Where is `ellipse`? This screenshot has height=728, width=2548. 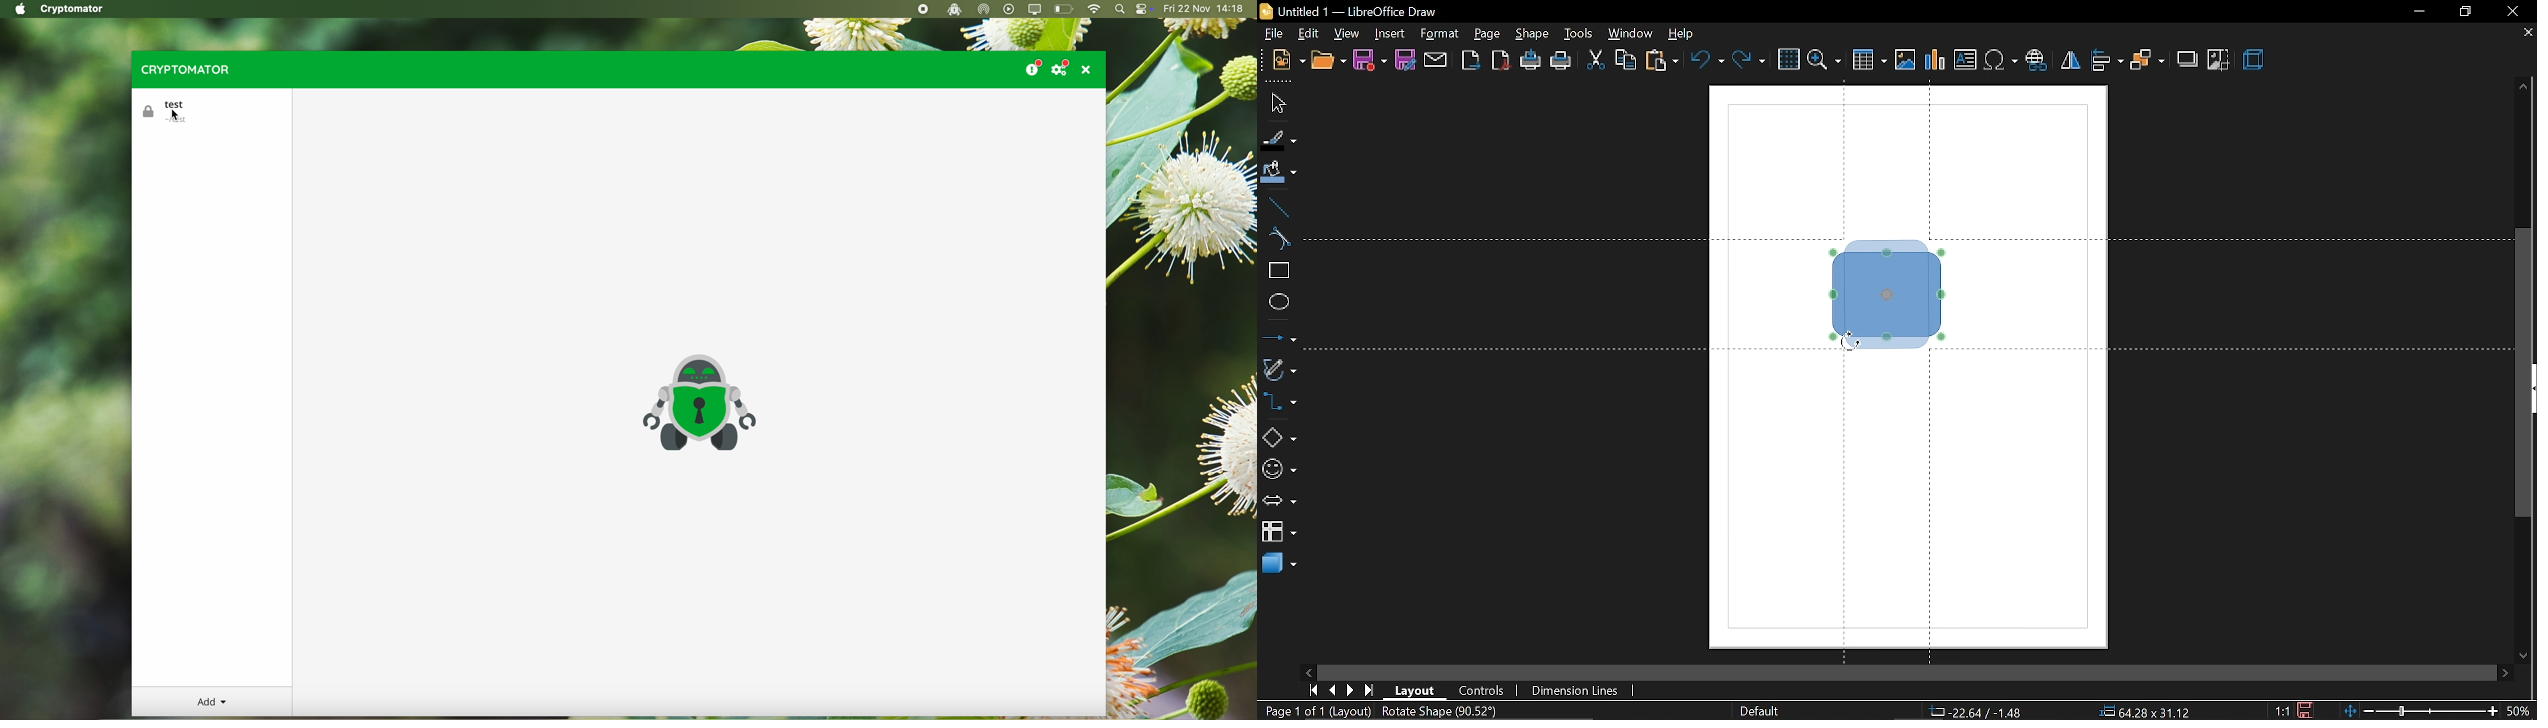 ellipse is located at coordinates (1277, 304).